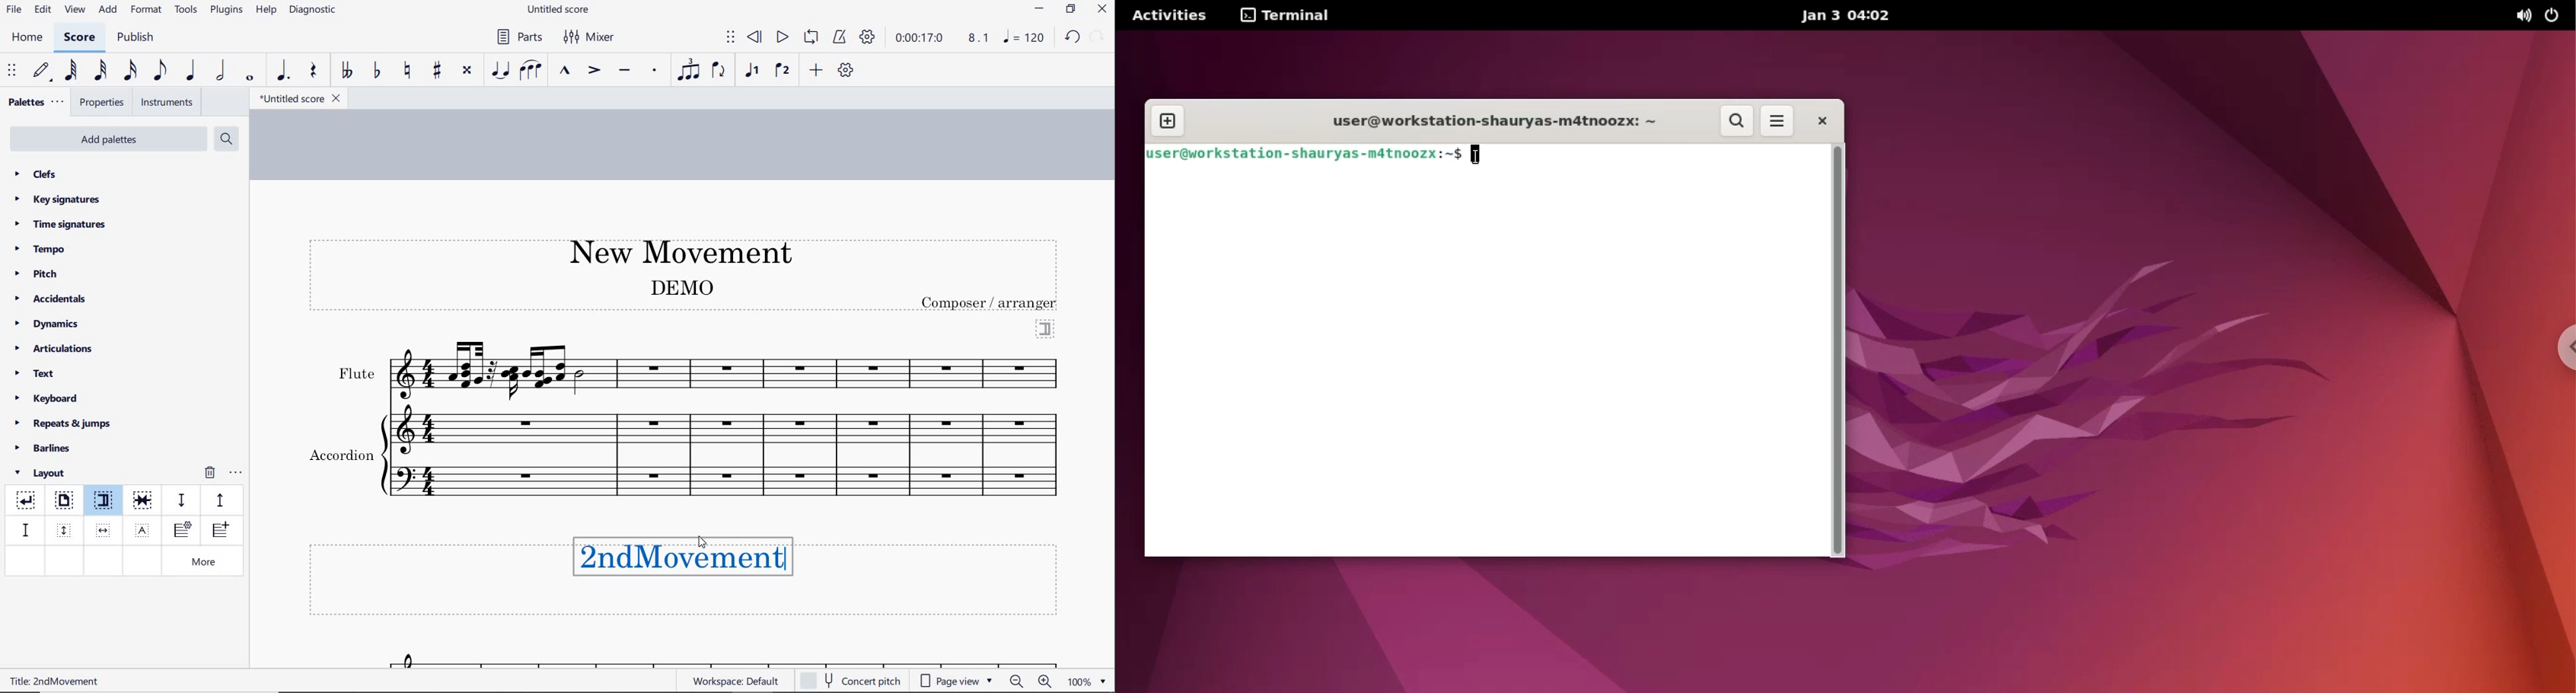 Image resolution: width=2576 pixels, height=700 pixels. I want to click on Instrument: Accordion, so click(728, 466).